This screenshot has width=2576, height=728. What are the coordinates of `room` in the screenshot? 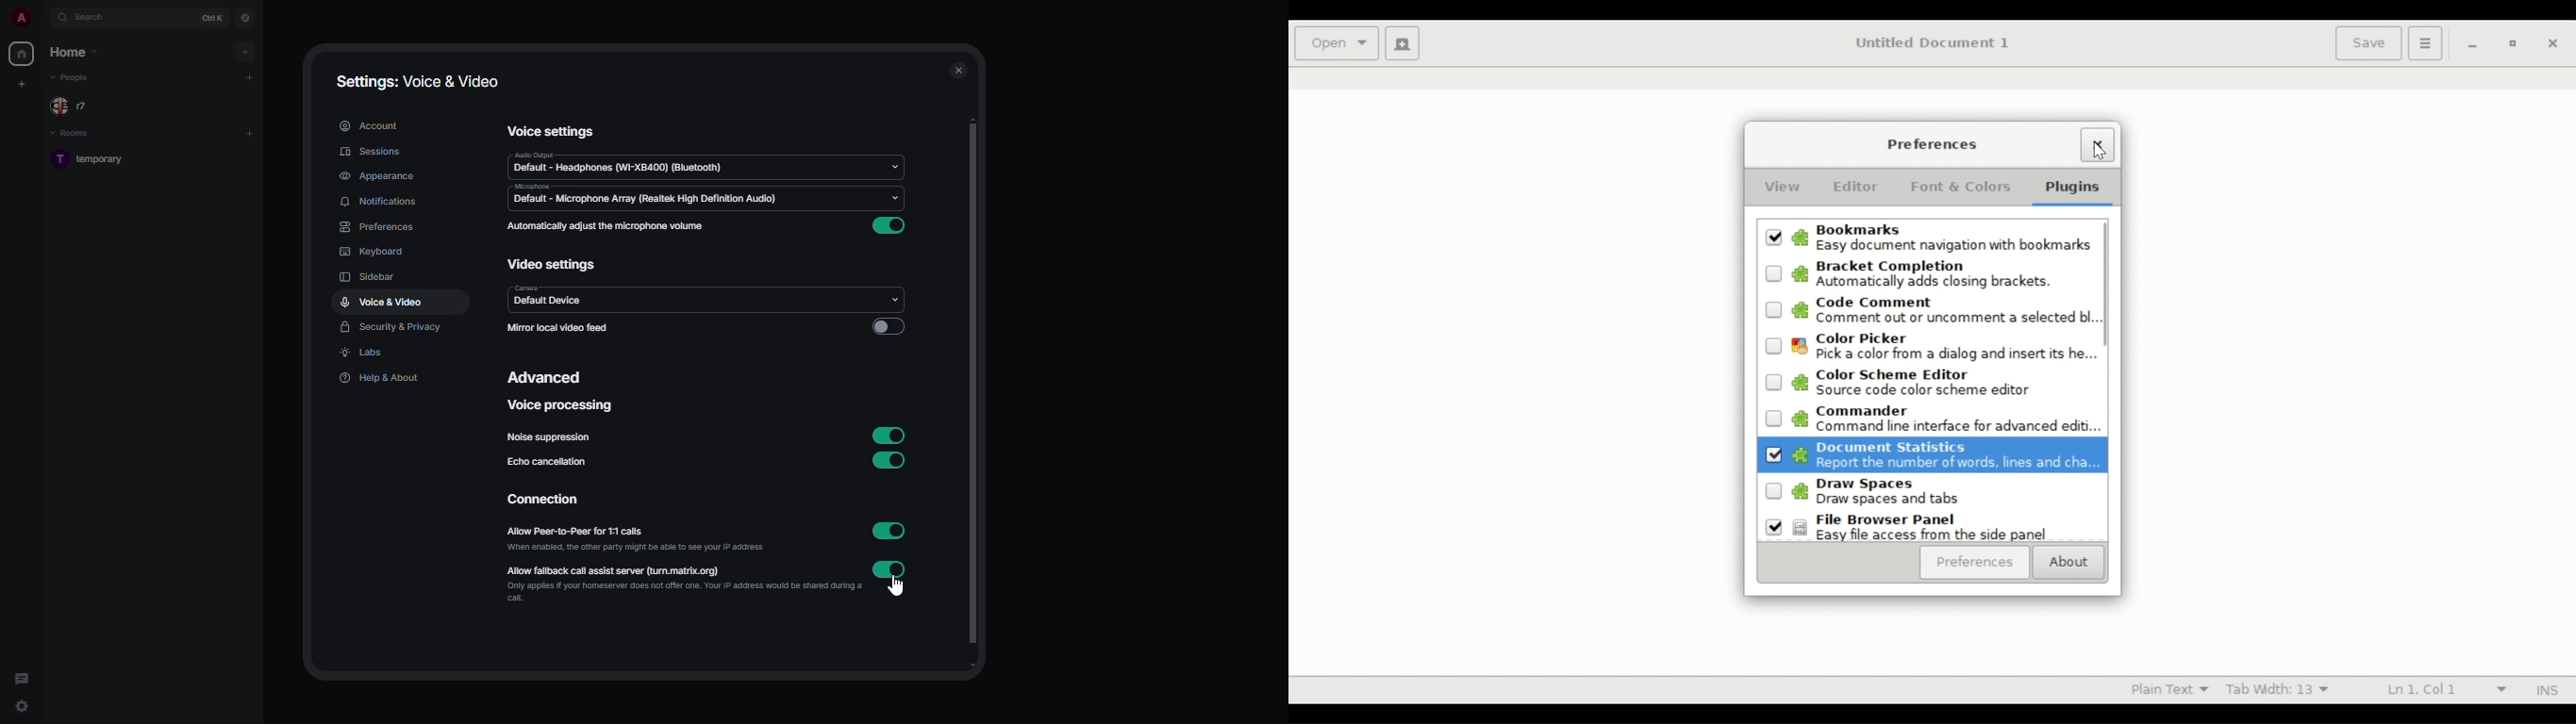 It's located at (100, 160).